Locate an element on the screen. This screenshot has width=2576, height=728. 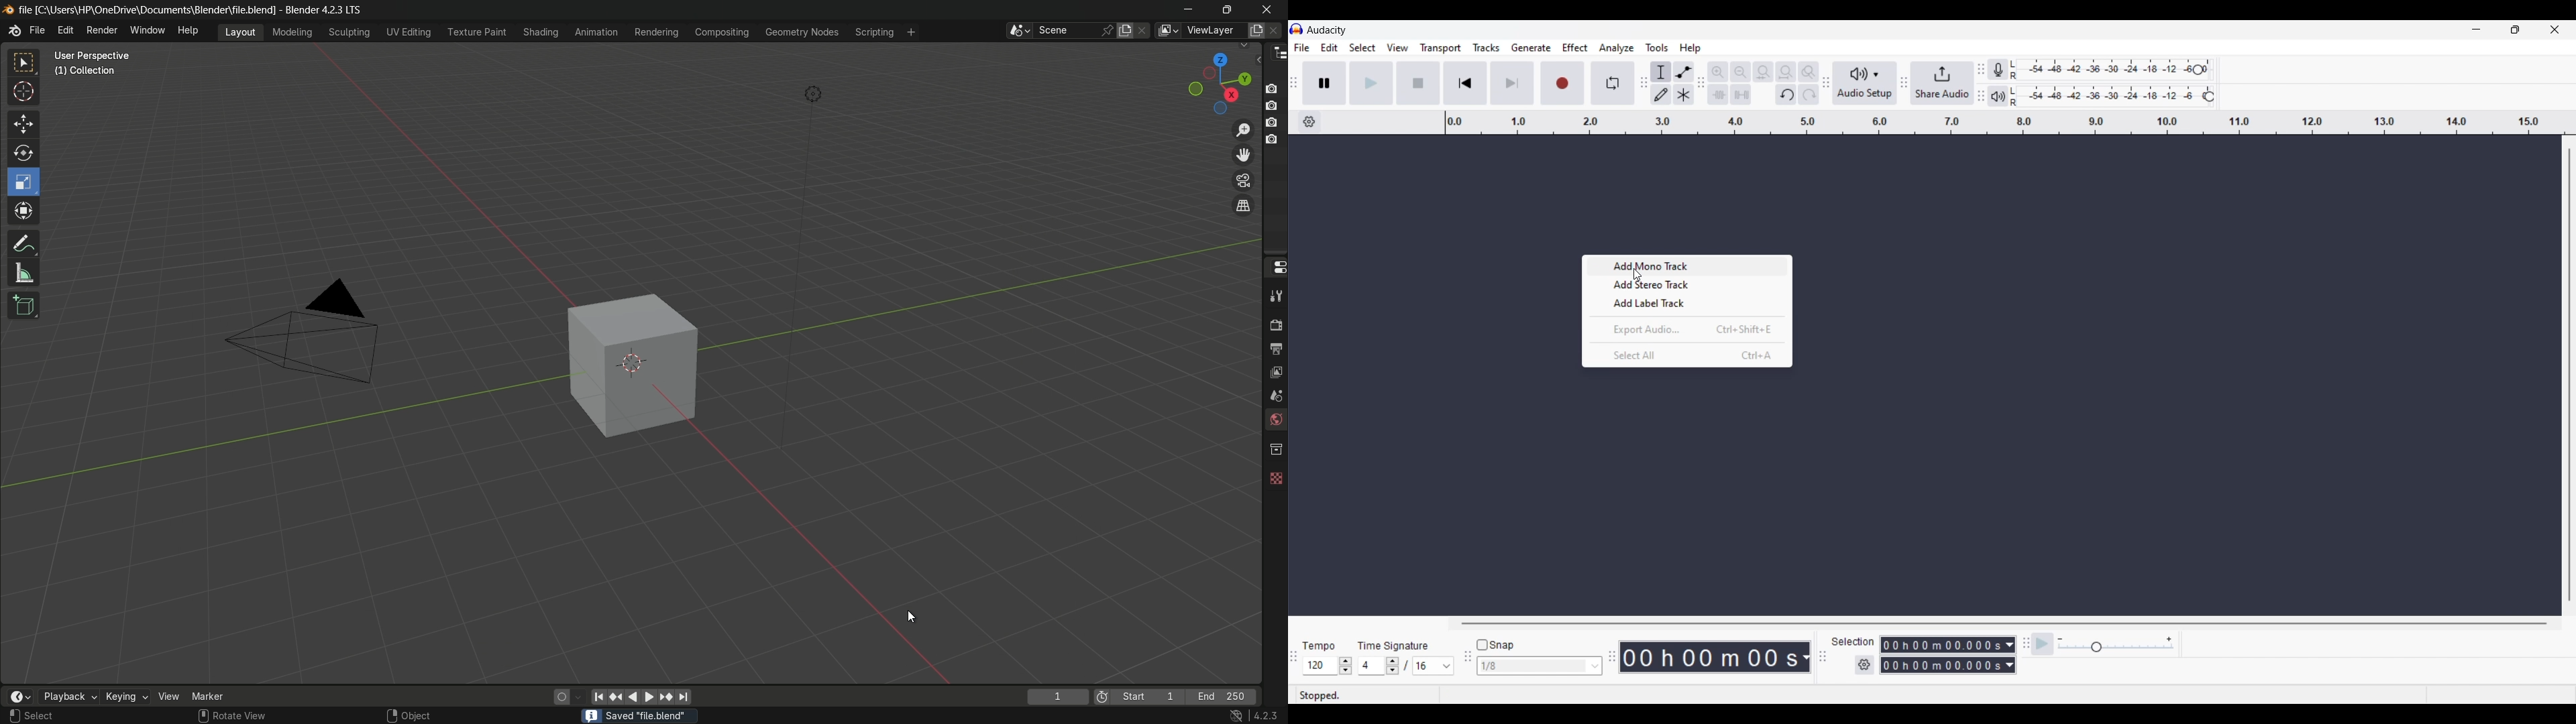
Skip to start/Select to start is located at coordinates (1465, 82).